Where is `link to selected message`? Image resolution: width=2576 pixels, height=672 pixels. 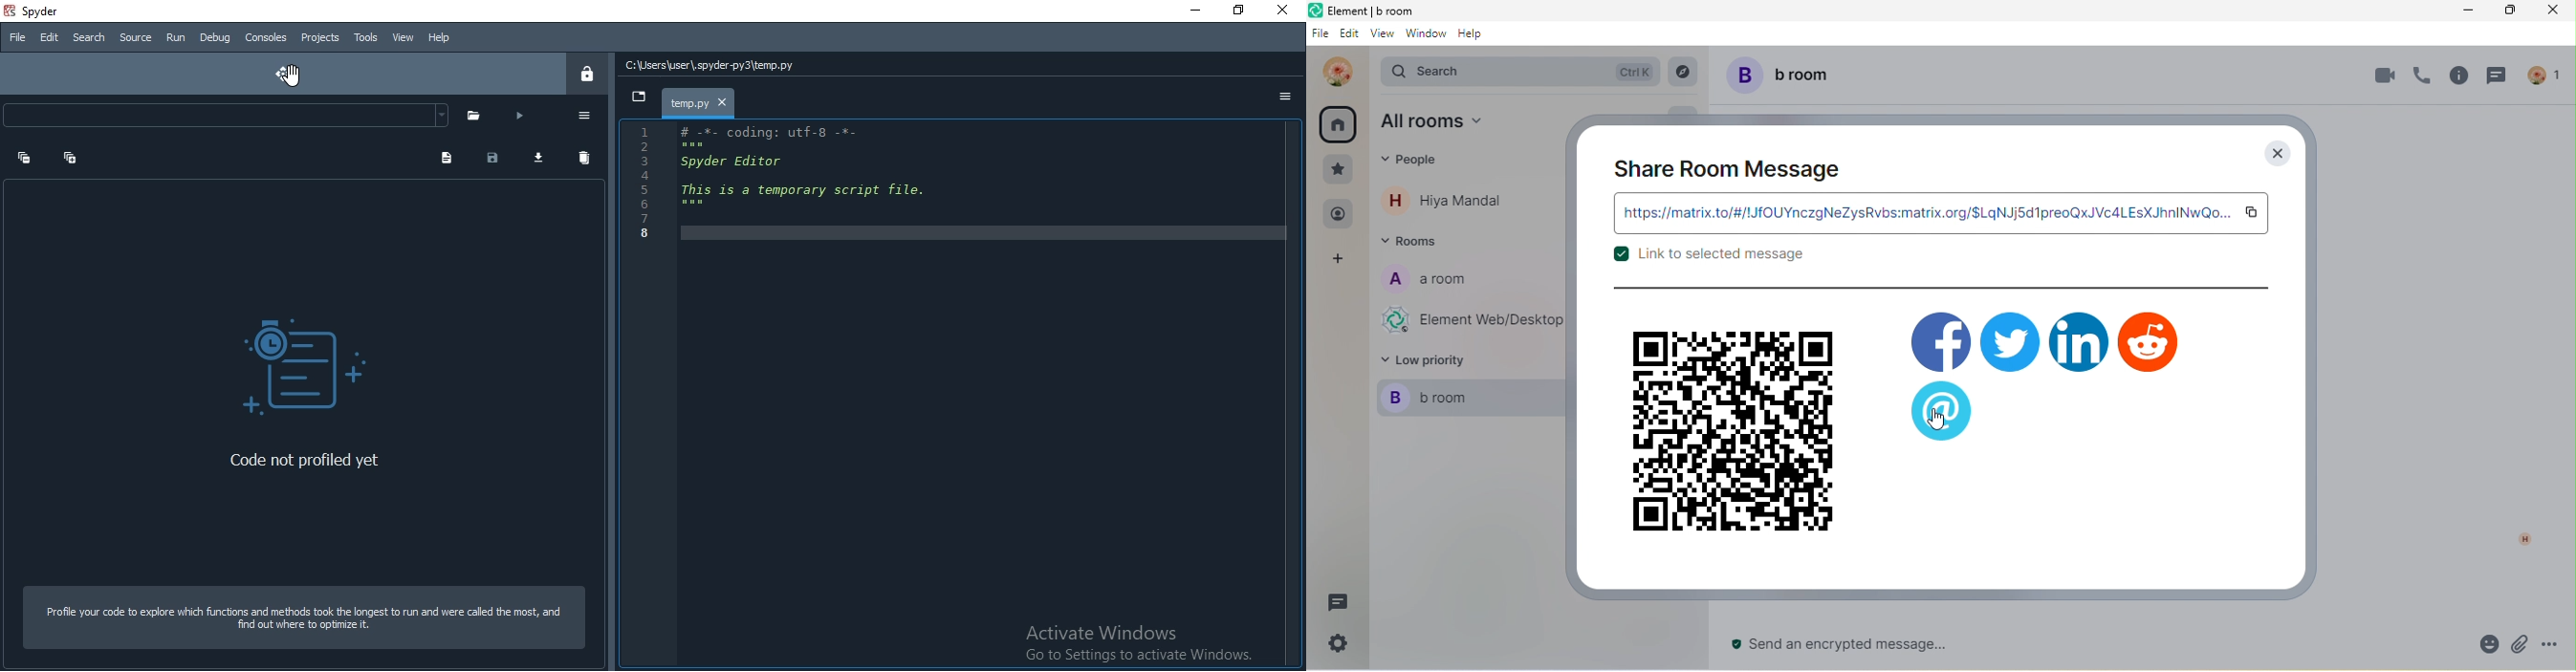 link to selected message is located at coordinates (1708, 259).